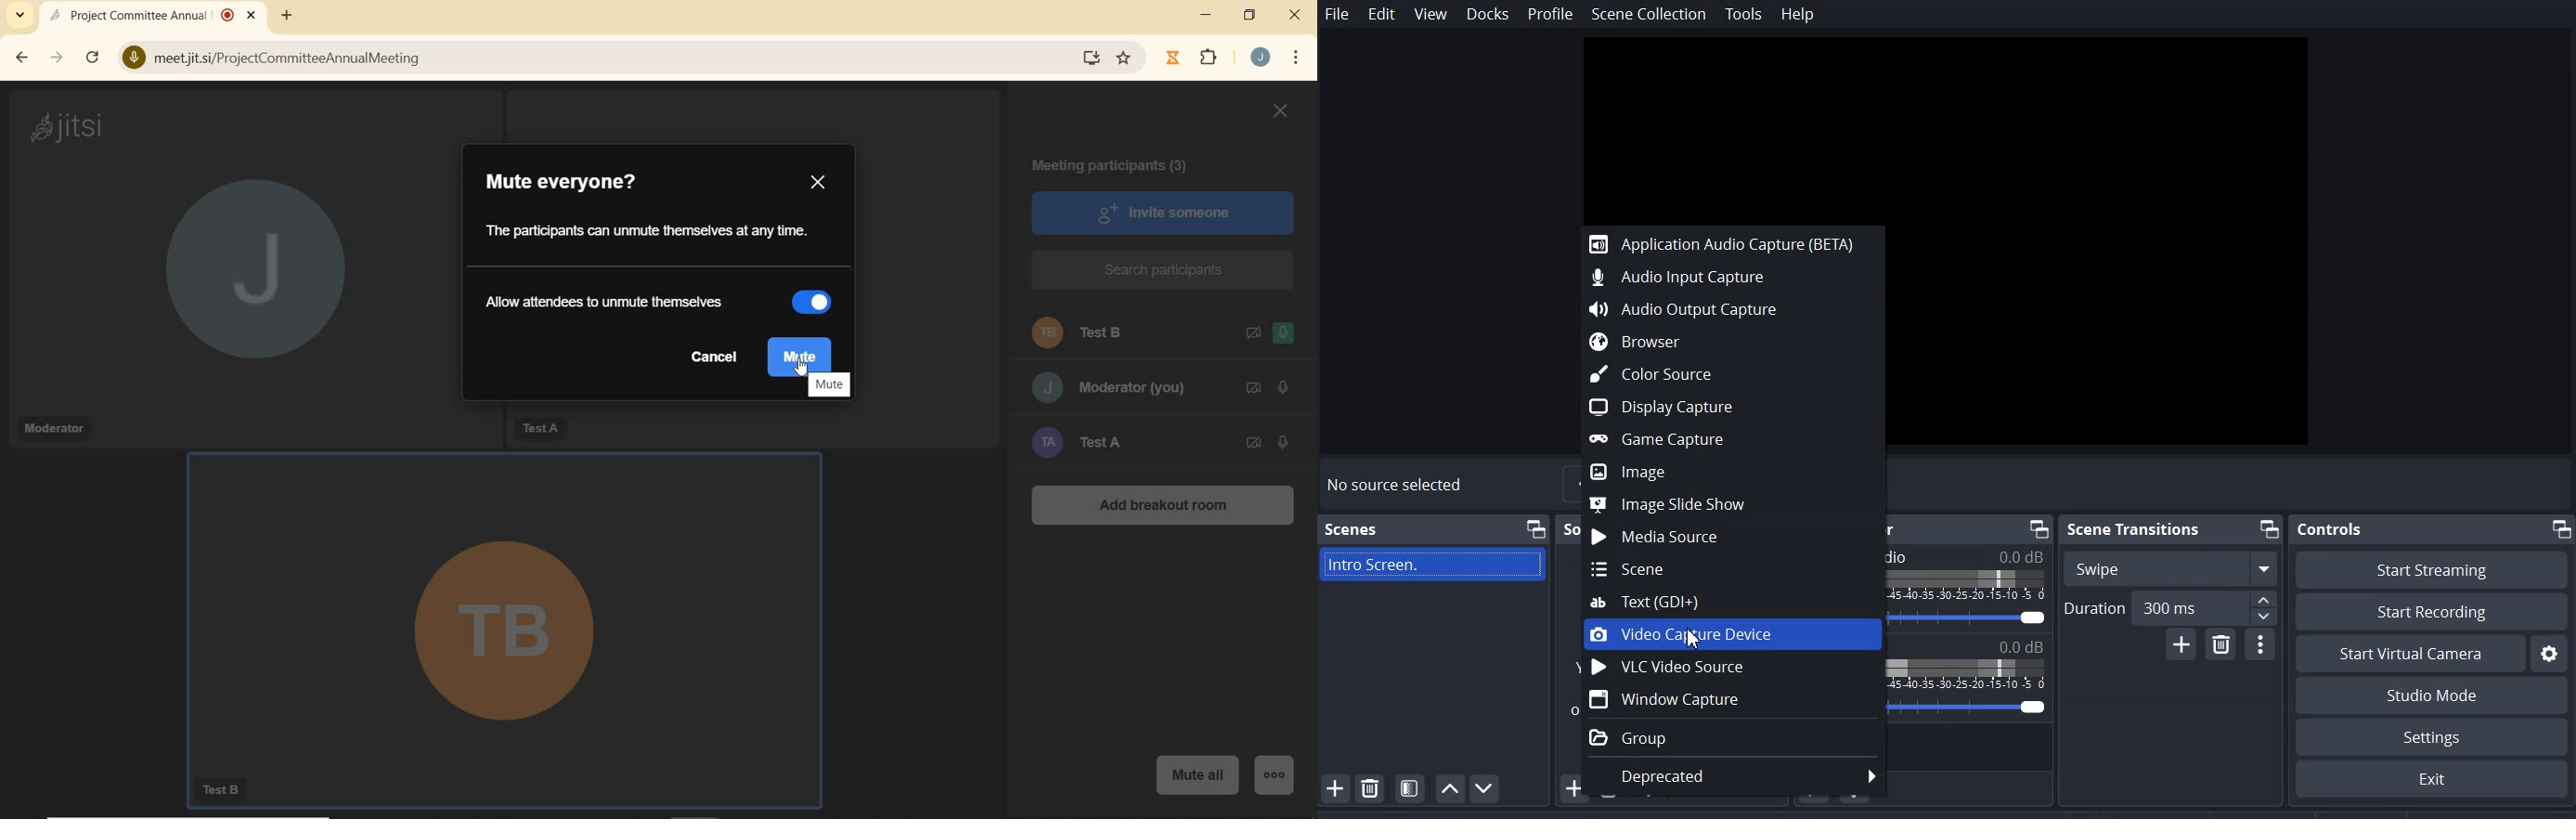 The image size is (2576, 840). What do you see at coordinates (1335, 787) in the screenshot?
I see `Add Scene` at bounding box center [1335, 787].